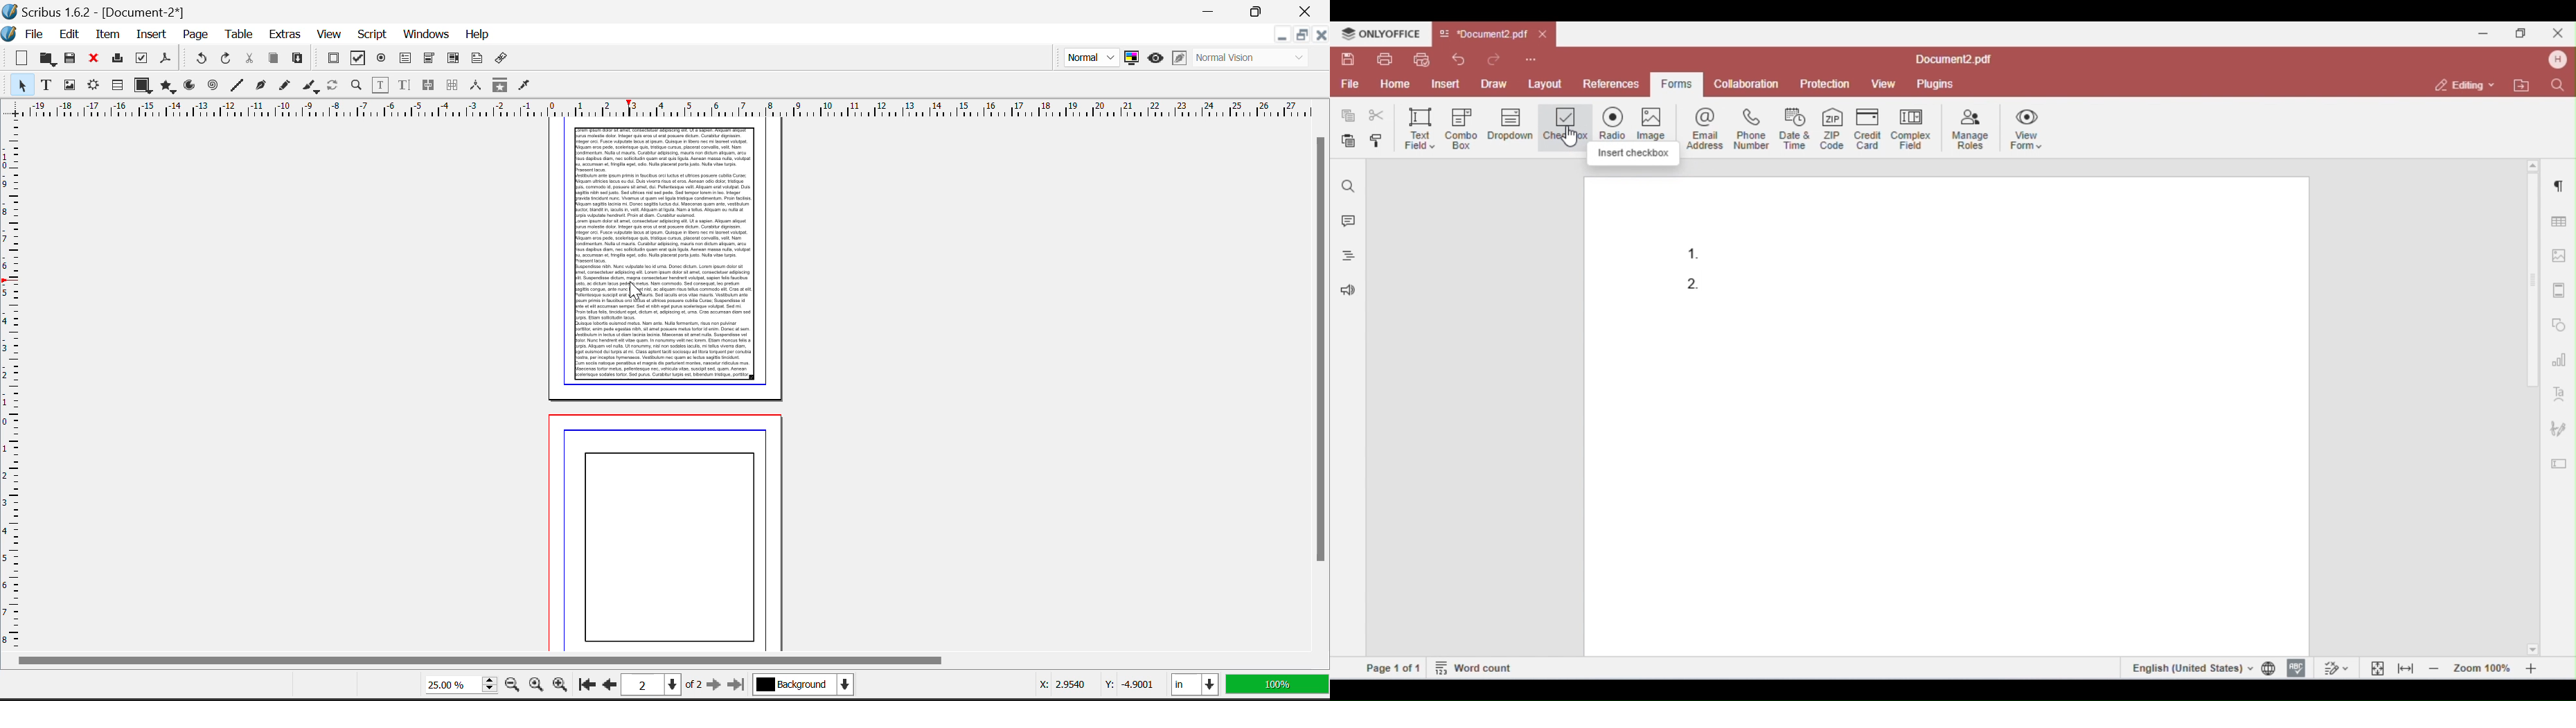 The width and height of the screenshot is (2576, 728). I want to click on Link Annotation, so click(504, 60).